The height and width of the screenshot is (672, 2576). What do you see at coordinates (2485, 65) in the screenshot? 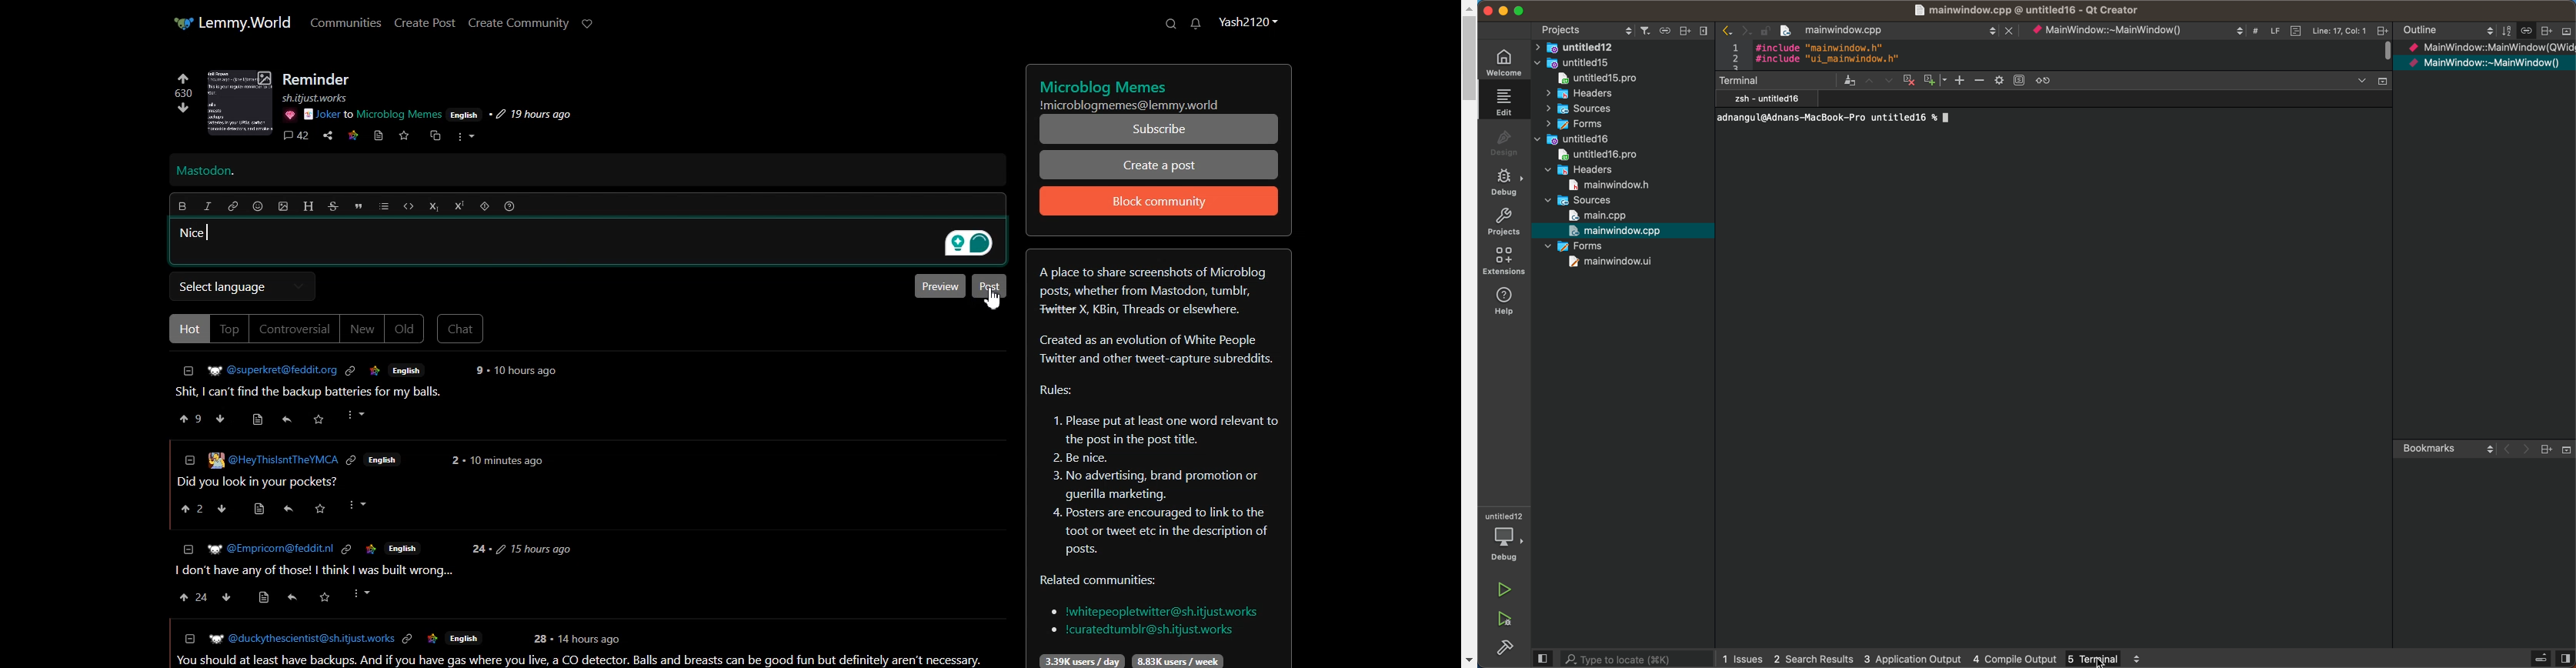
I see `Main window-main window` at bounding box center [2485, 65].